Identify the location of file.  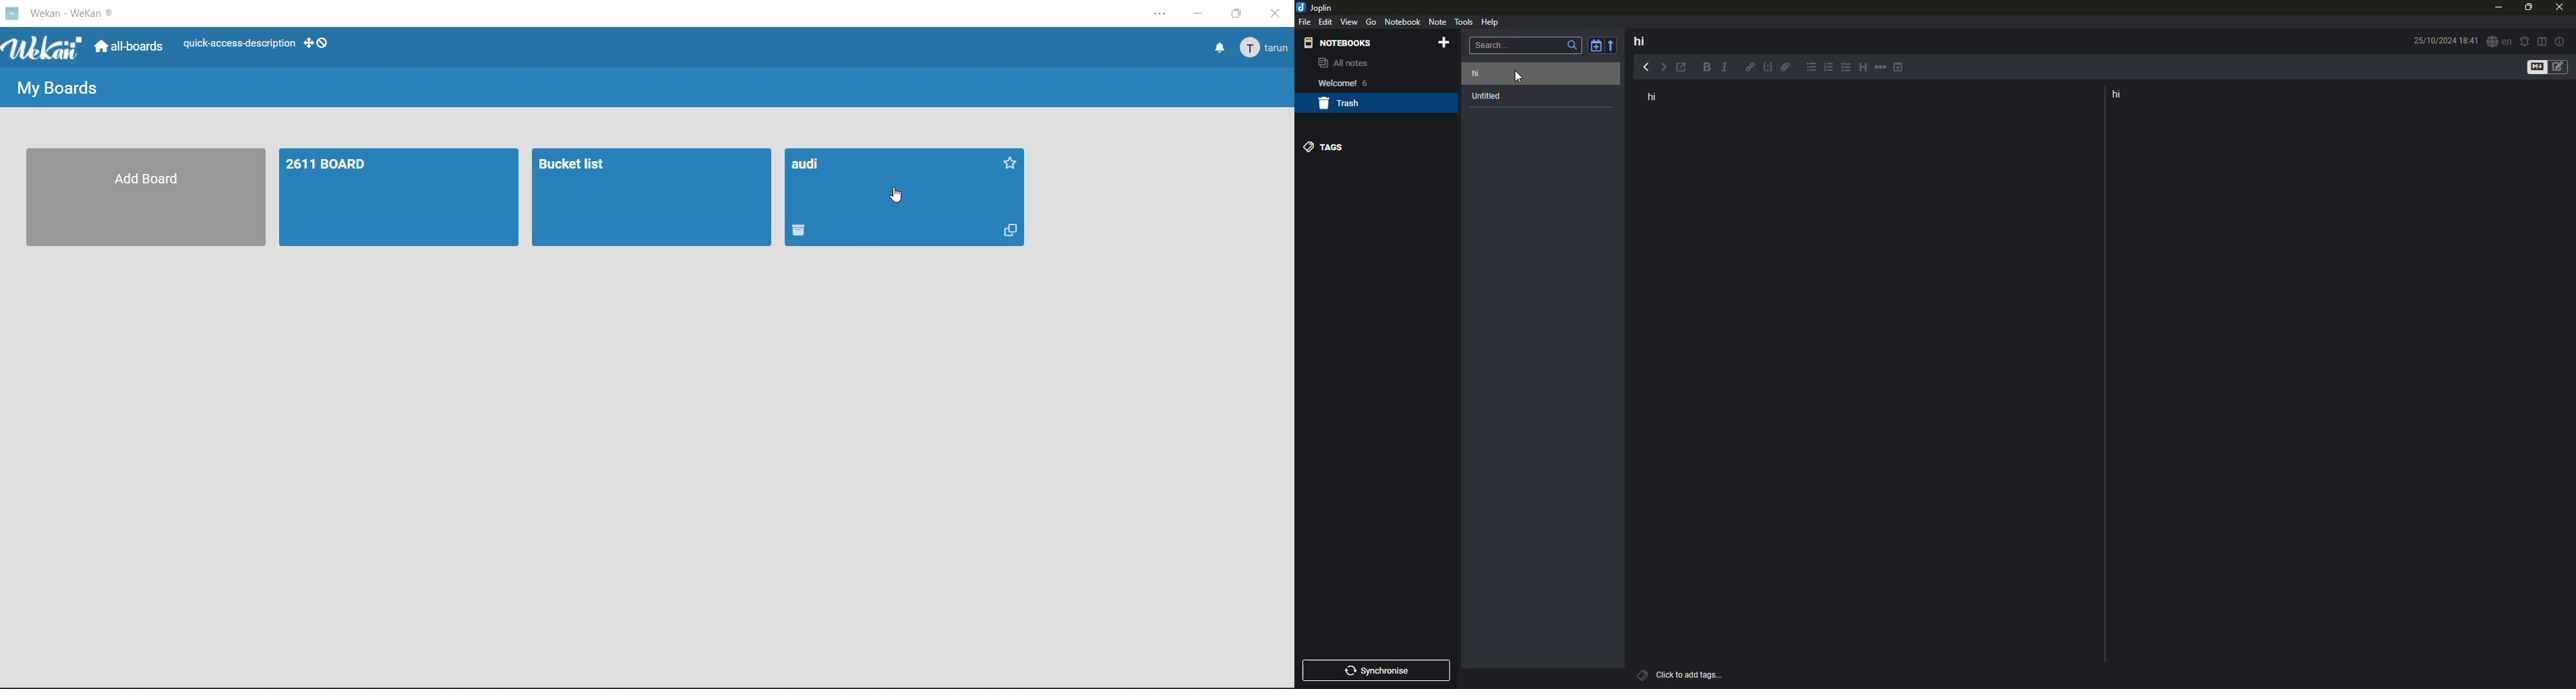
(1306, 22).